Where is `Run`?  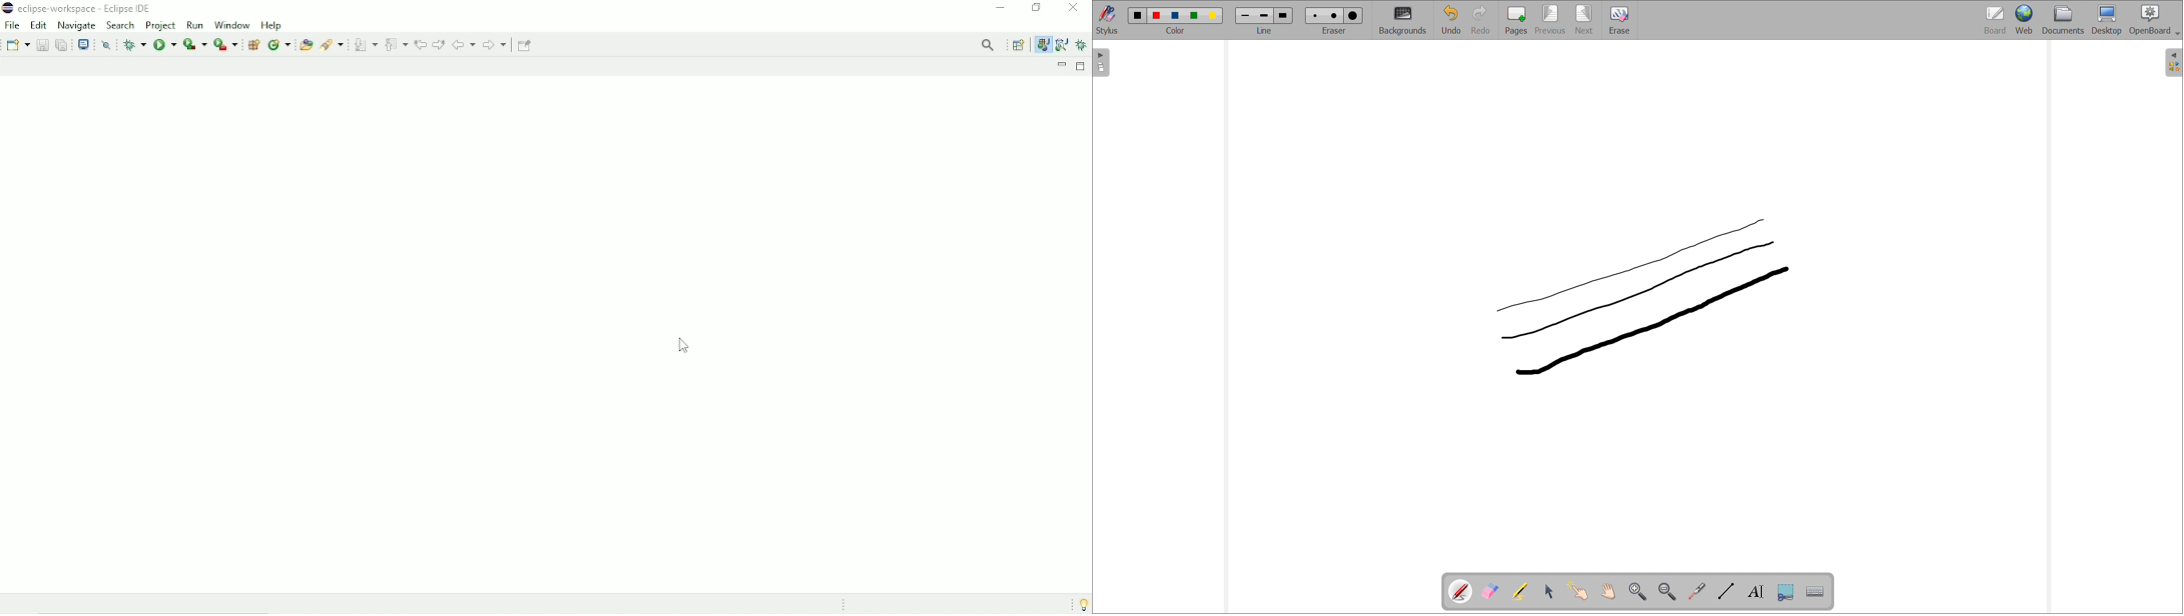
Run is located at coordinates (195, 25).